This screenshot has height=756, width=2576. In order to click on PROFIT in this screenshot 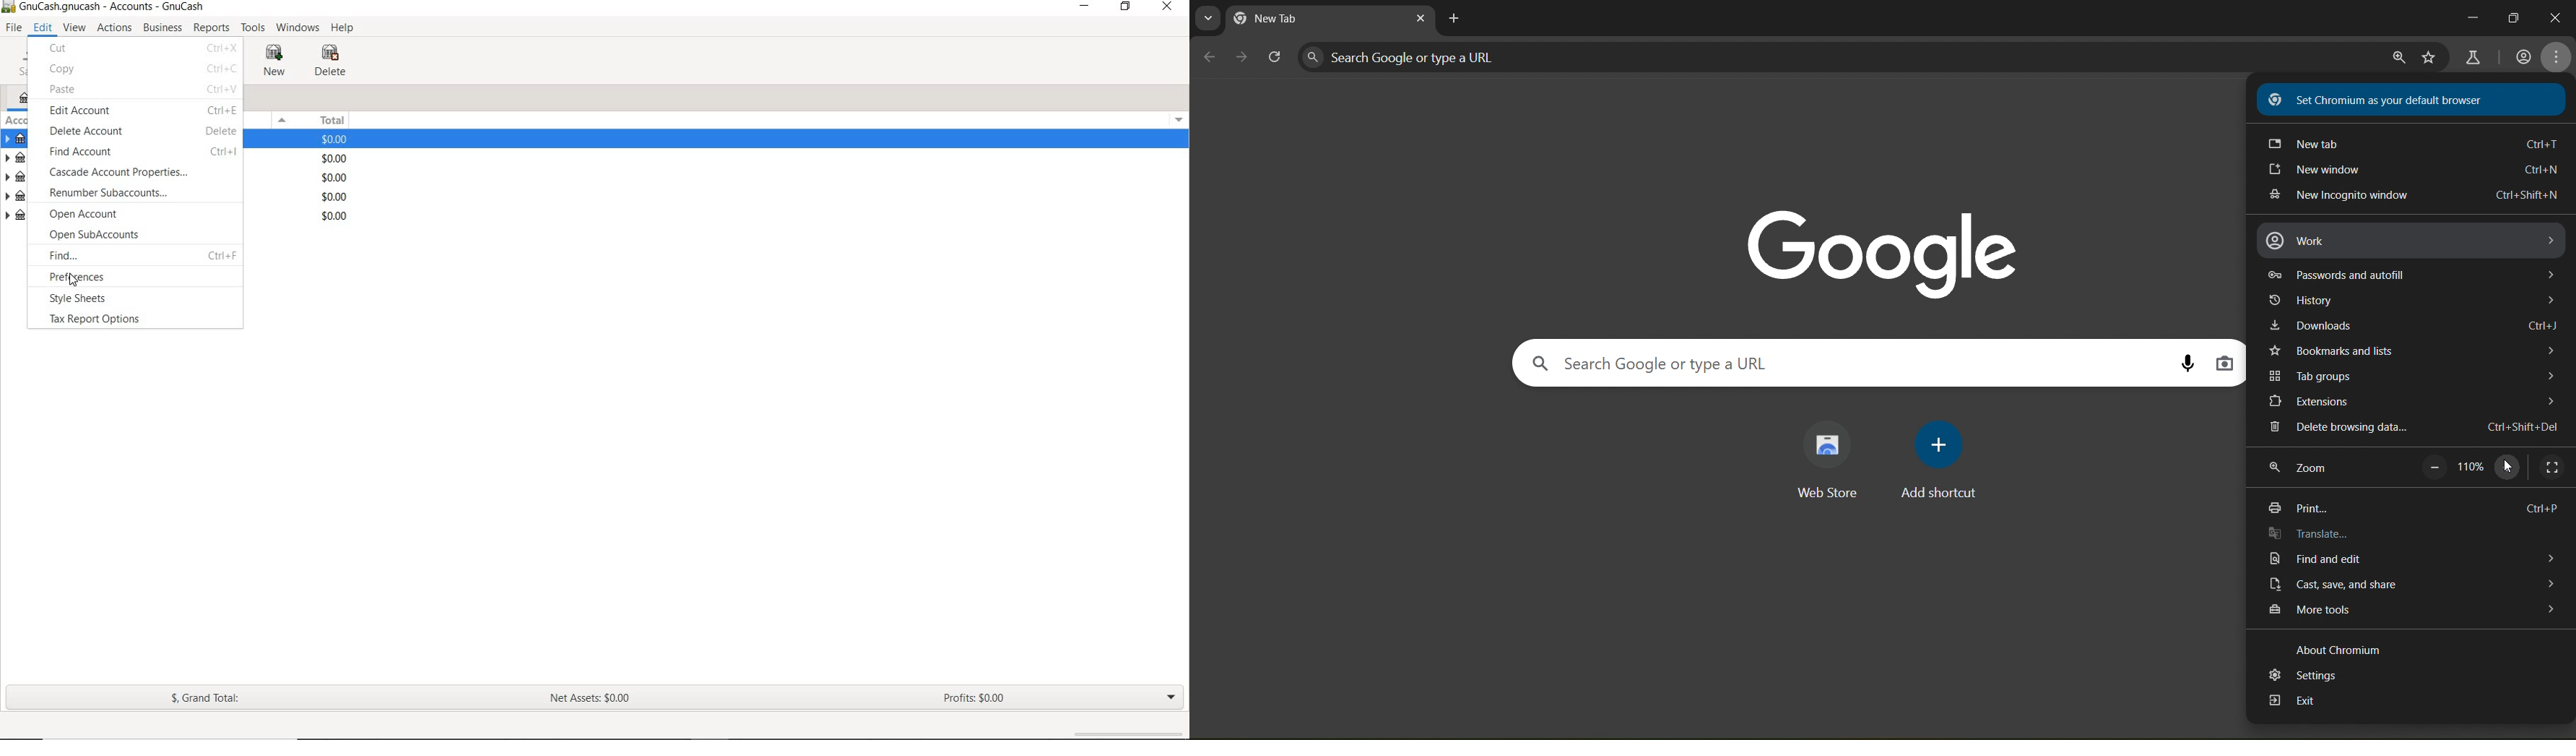, I will do `click(977, 699)`.